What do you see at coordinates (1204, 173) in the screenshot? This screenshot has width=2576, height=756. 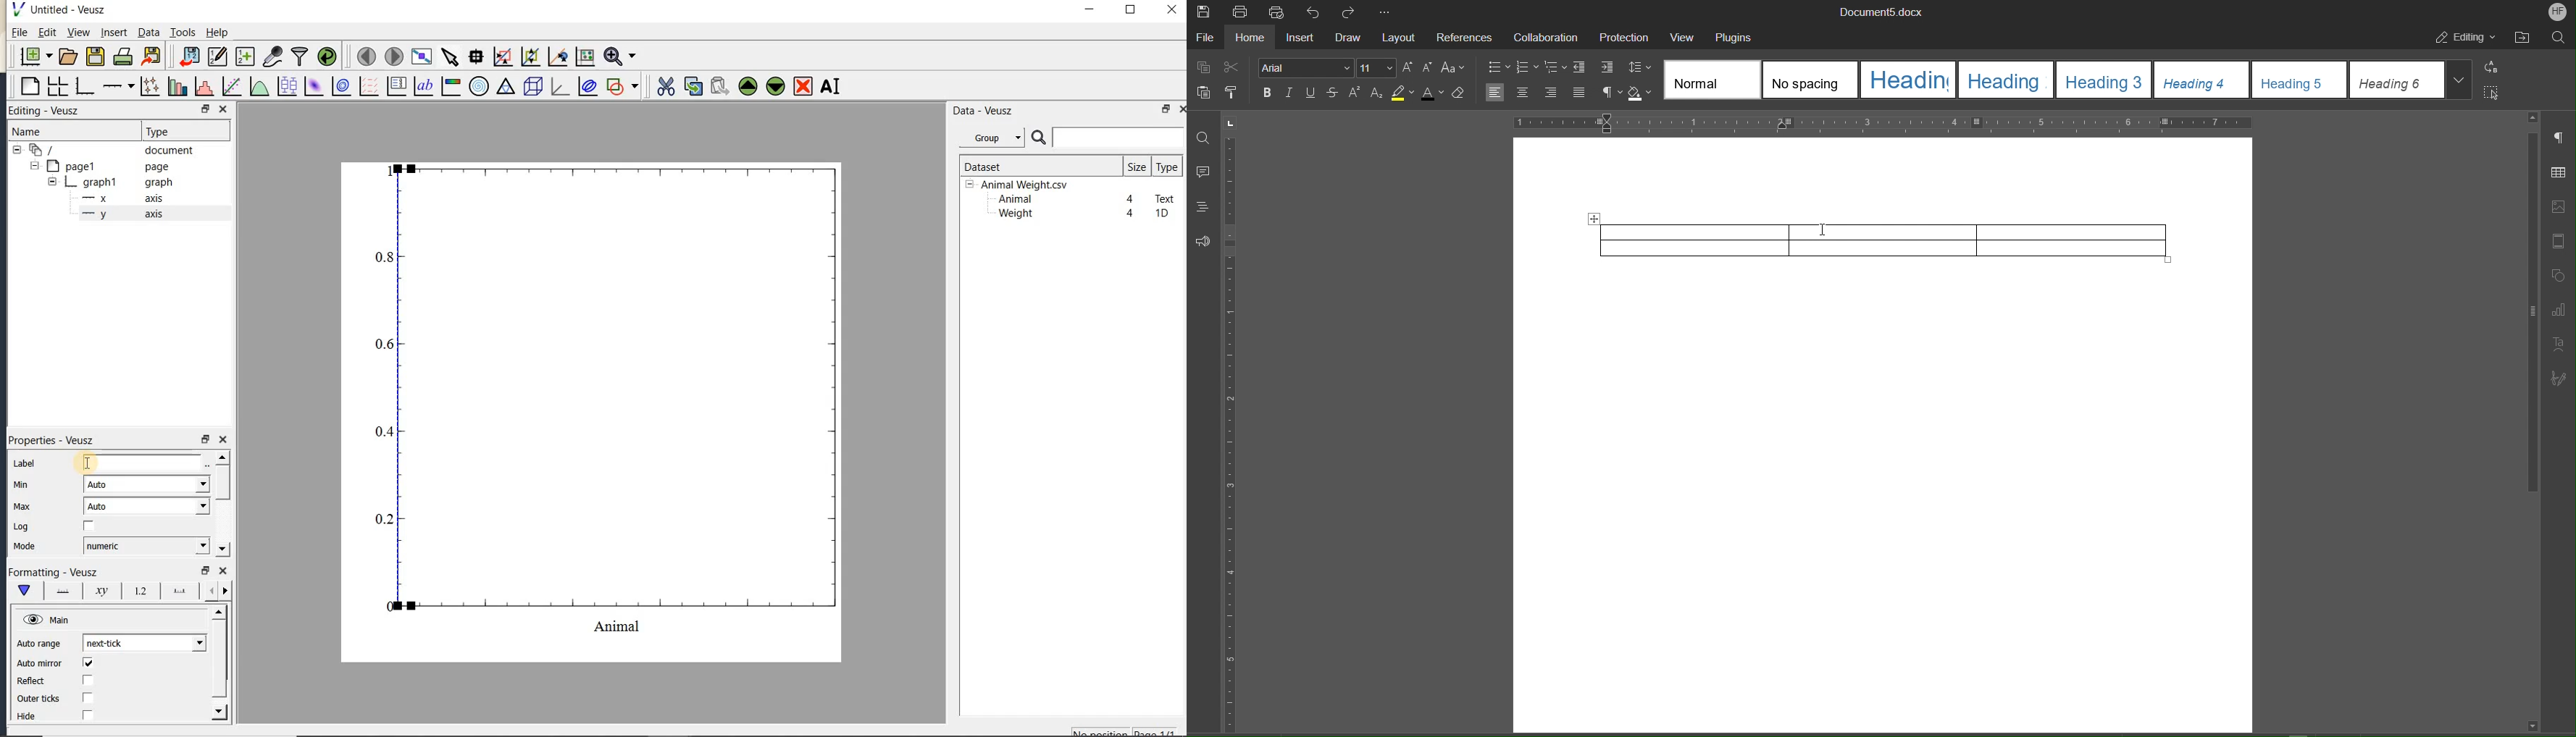 I see `Comment` at bounding box center [1204, 173].